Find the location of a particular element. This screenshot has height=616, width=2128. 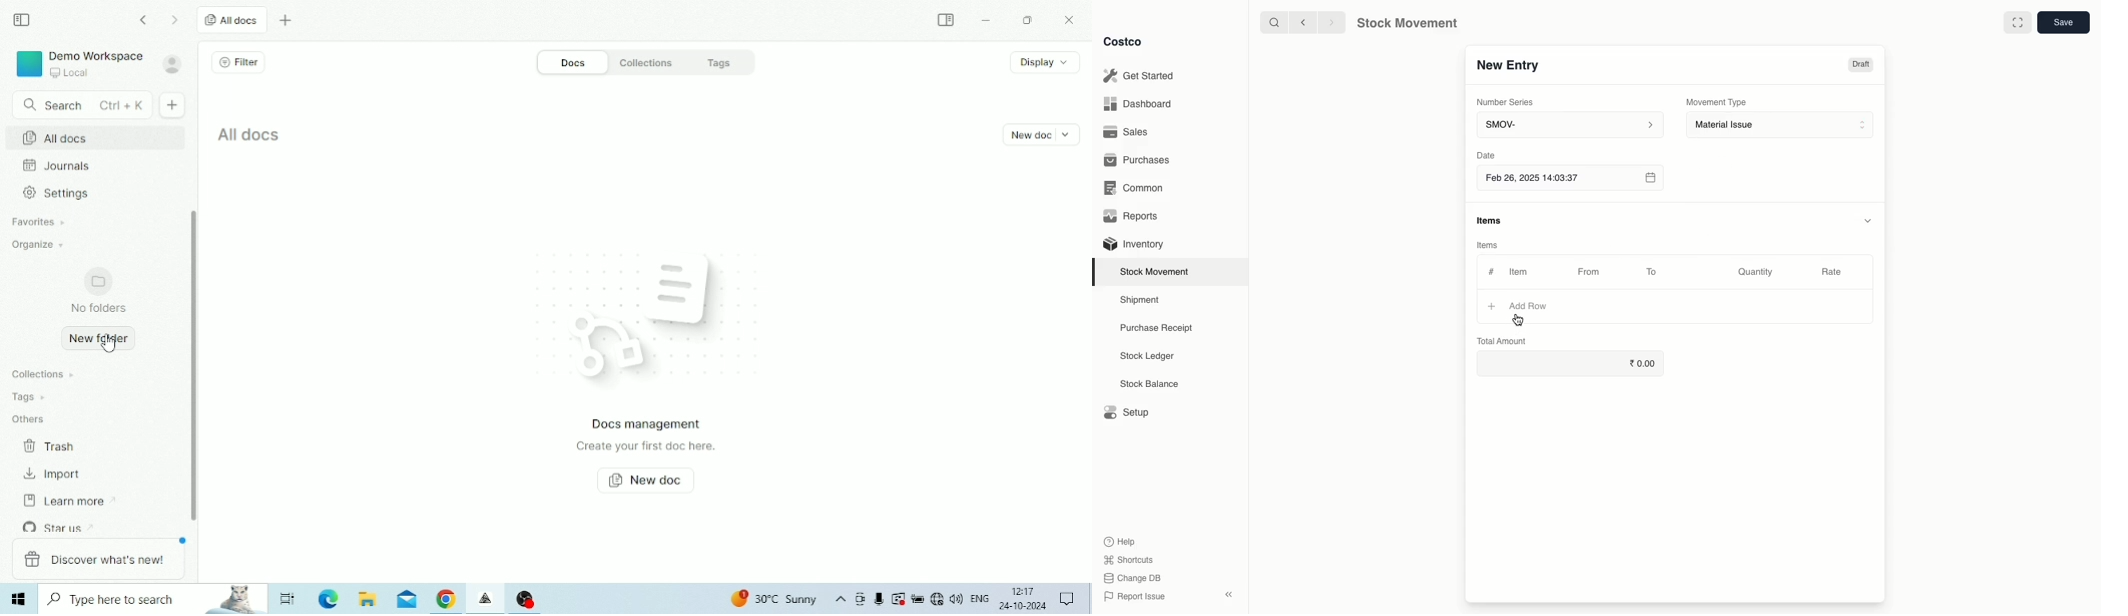

Minimize is located at coordinates (986, 21).